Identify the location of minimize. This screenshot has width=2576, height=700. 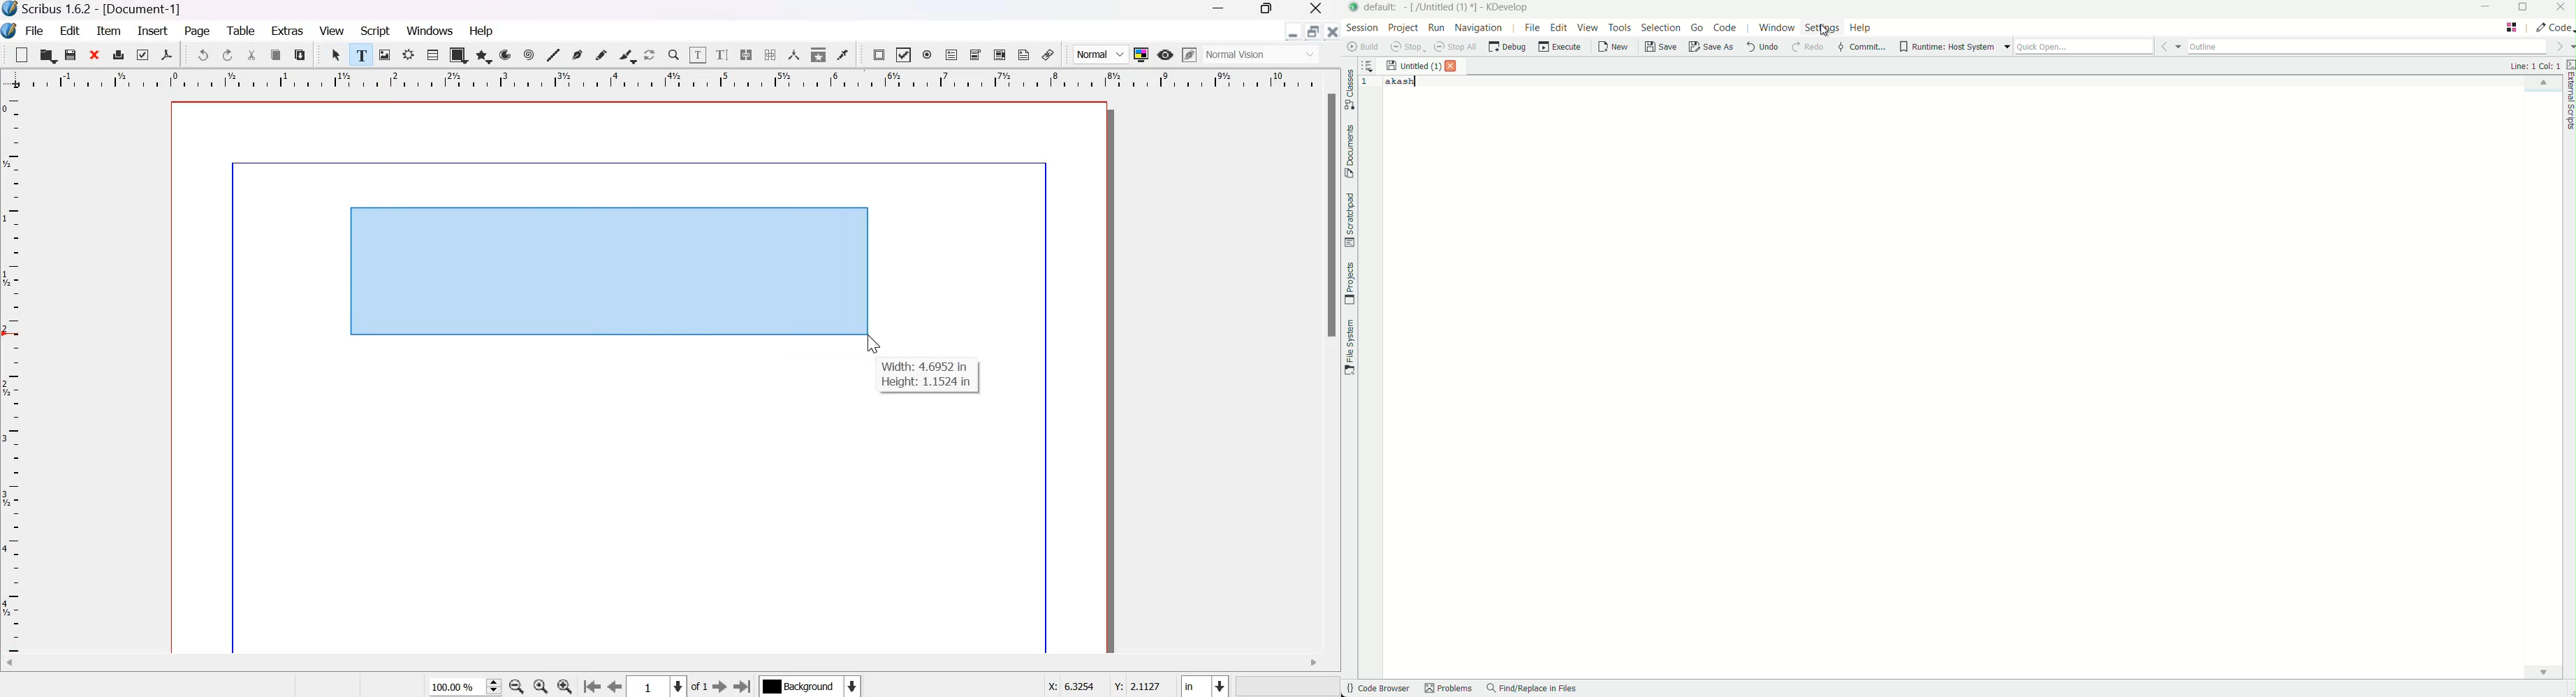
(1294, 31).